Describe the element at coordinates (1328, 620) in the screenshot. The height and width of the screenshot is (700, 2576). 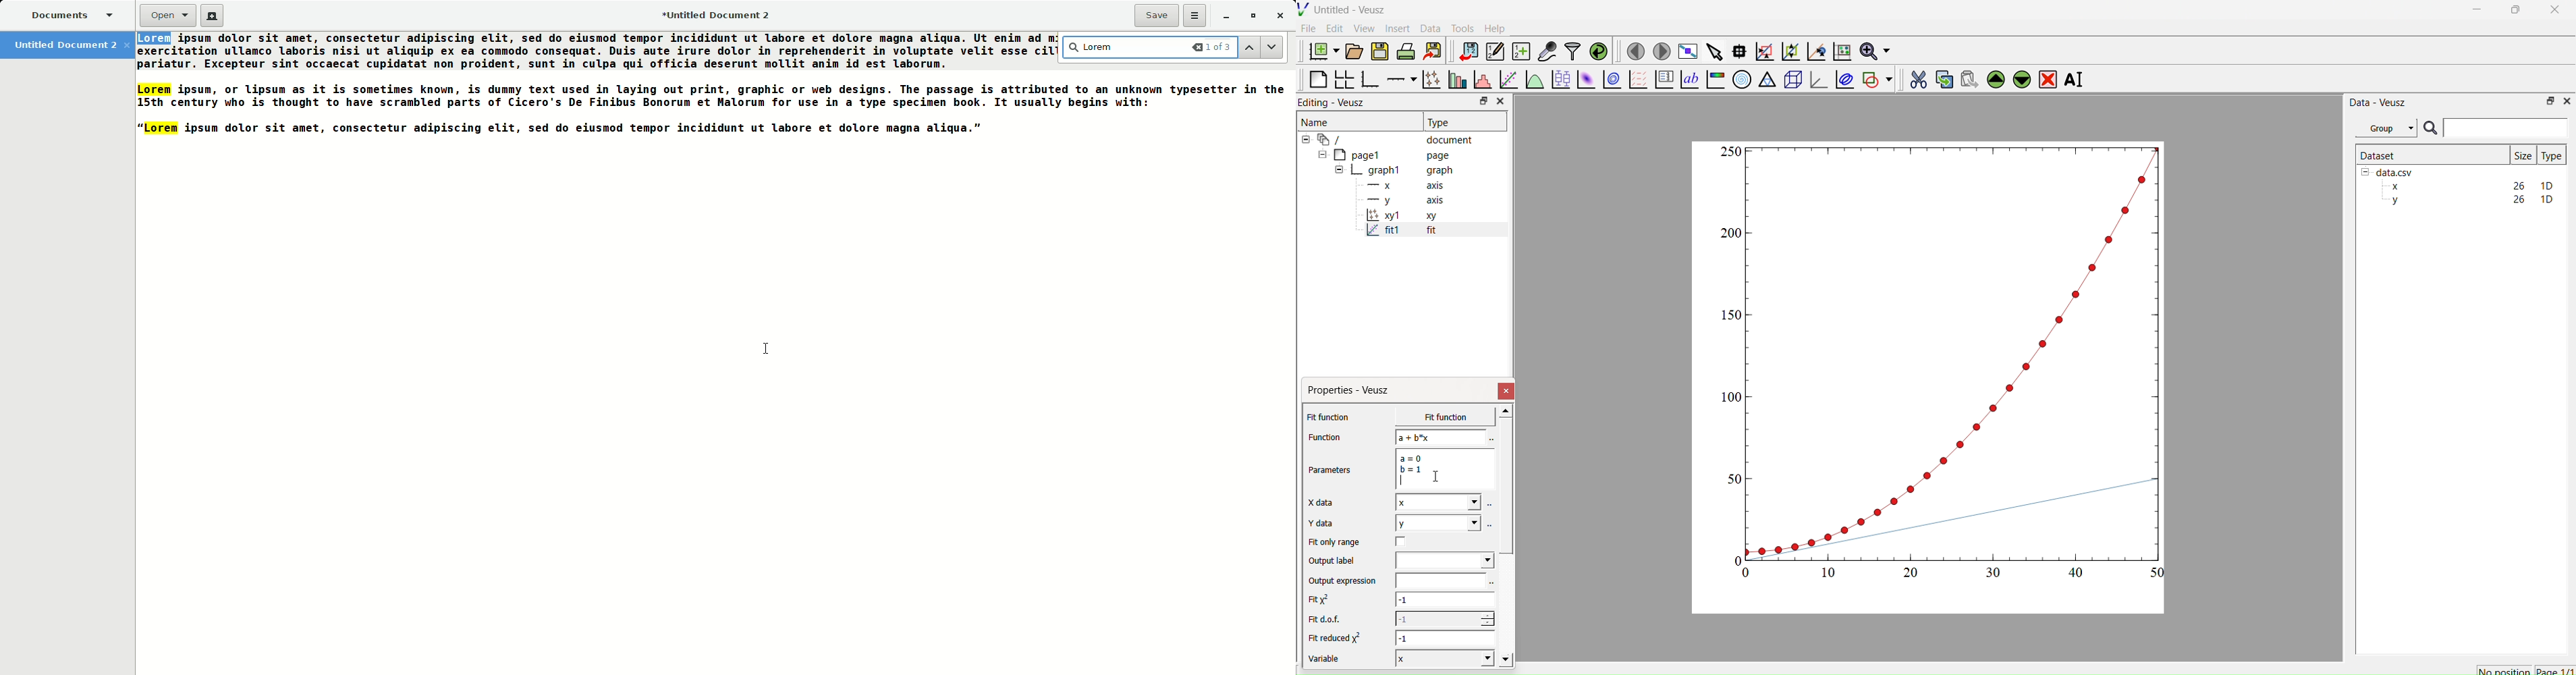
I see `Fit dof.` at that location.